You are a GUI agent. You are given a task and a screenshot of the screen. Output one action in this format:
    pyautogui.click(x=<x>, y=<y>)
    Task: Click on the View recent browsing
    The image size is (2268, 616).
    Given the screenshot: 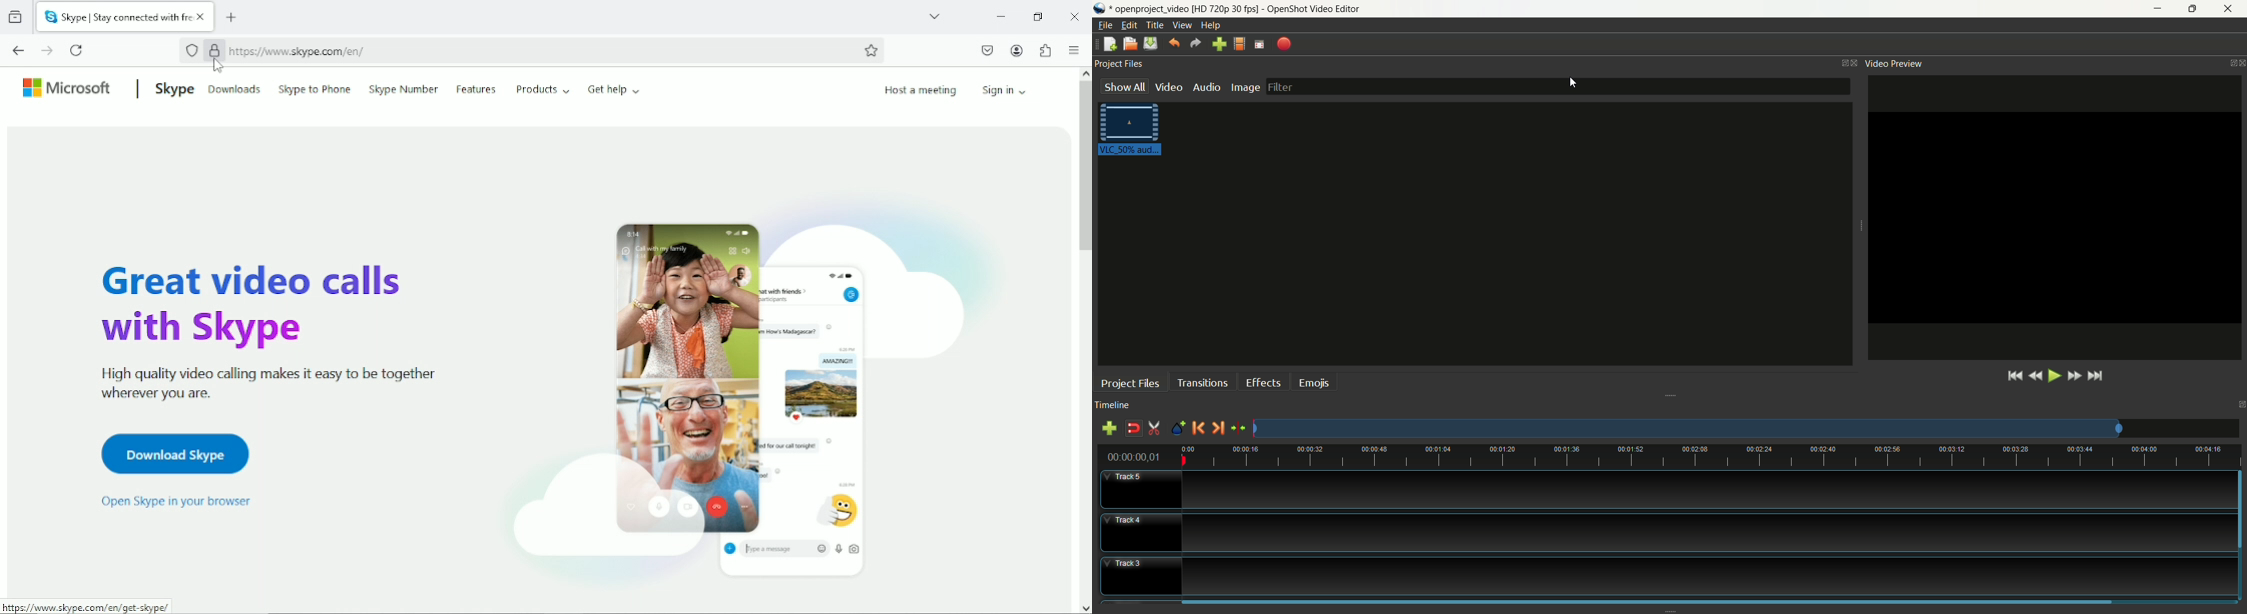 What is the action you would take?
    pyautogui.click(x=17, y=18)
    